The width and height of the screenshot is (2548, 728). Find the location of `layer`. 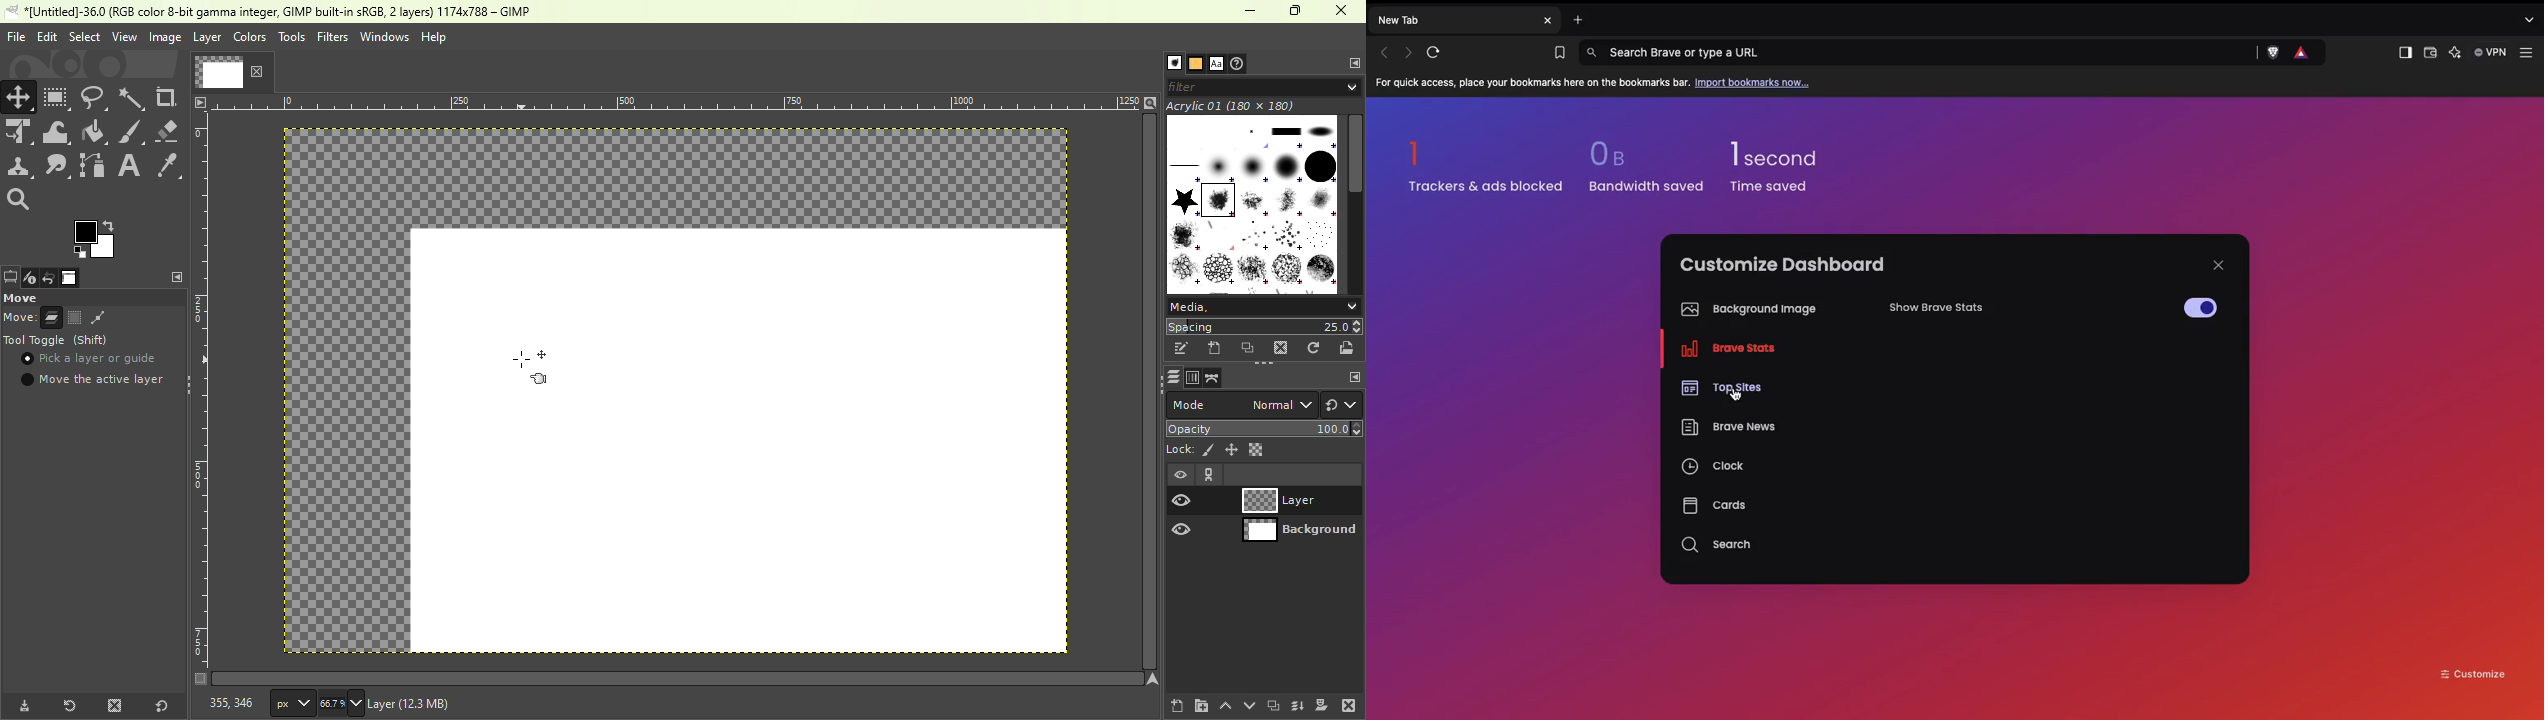

layer is located at coordinates (451, 706).